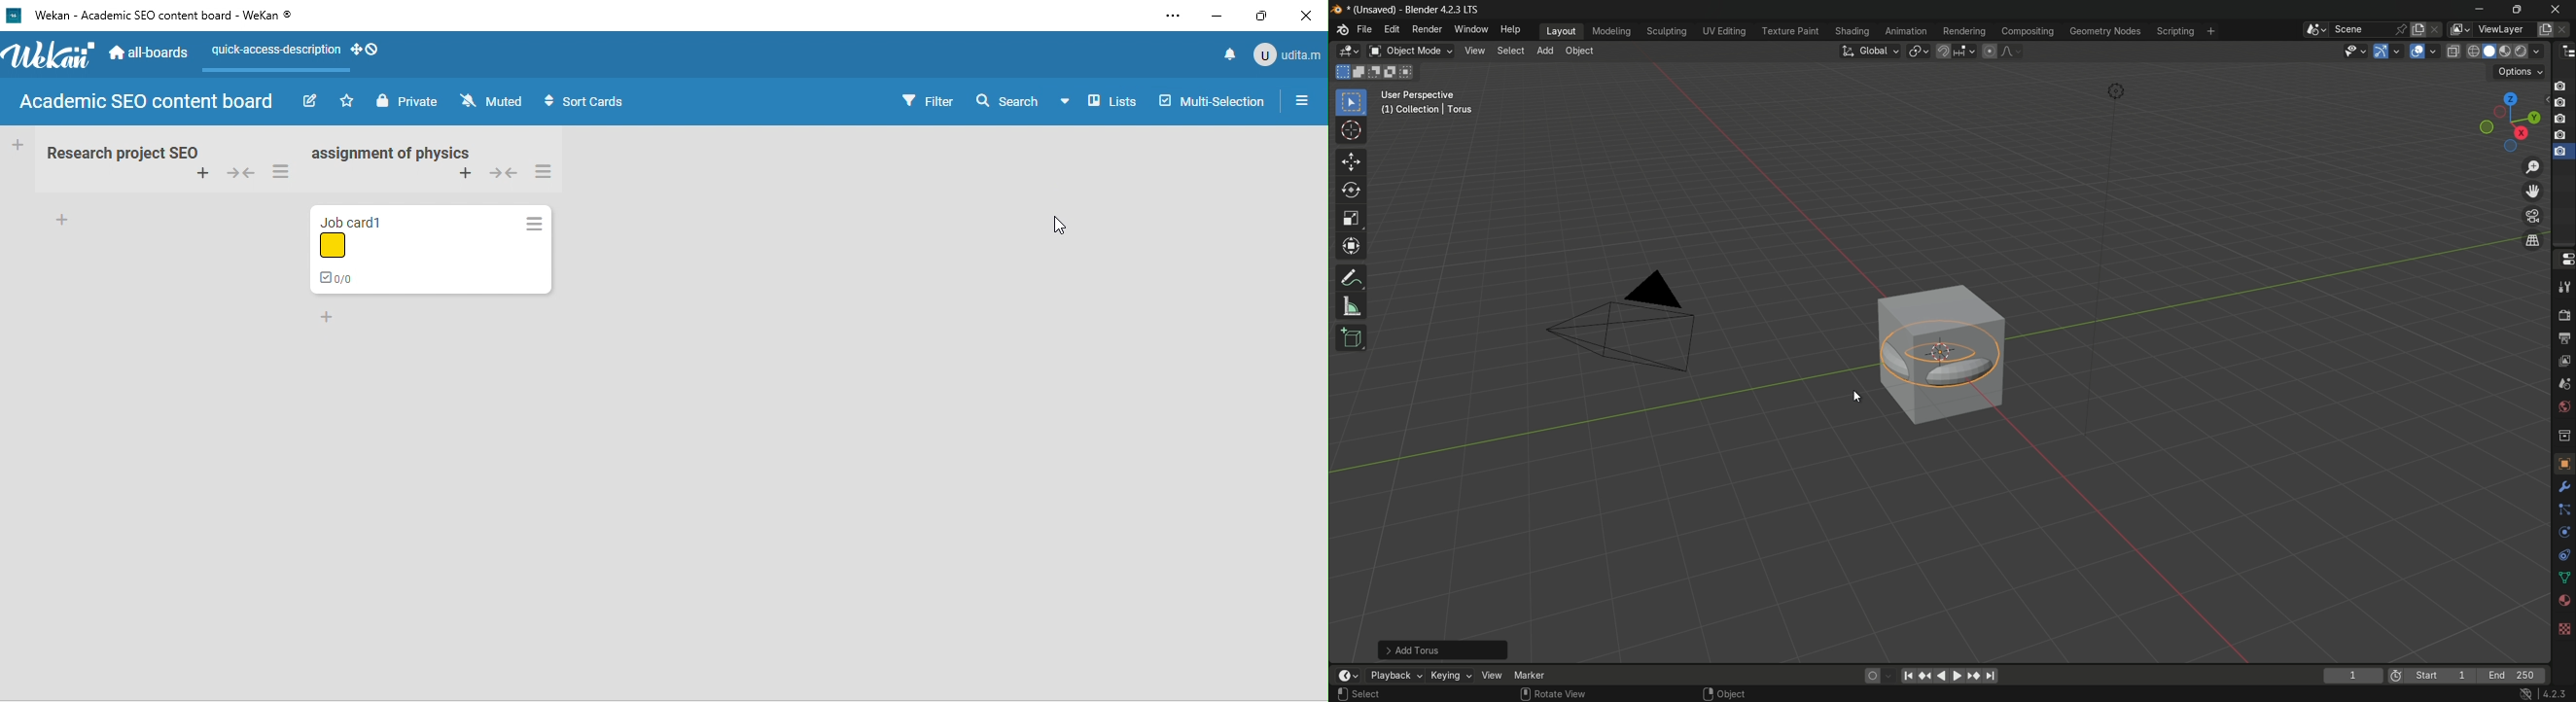  I want to click on 3D viewport, so click(1348, 51).